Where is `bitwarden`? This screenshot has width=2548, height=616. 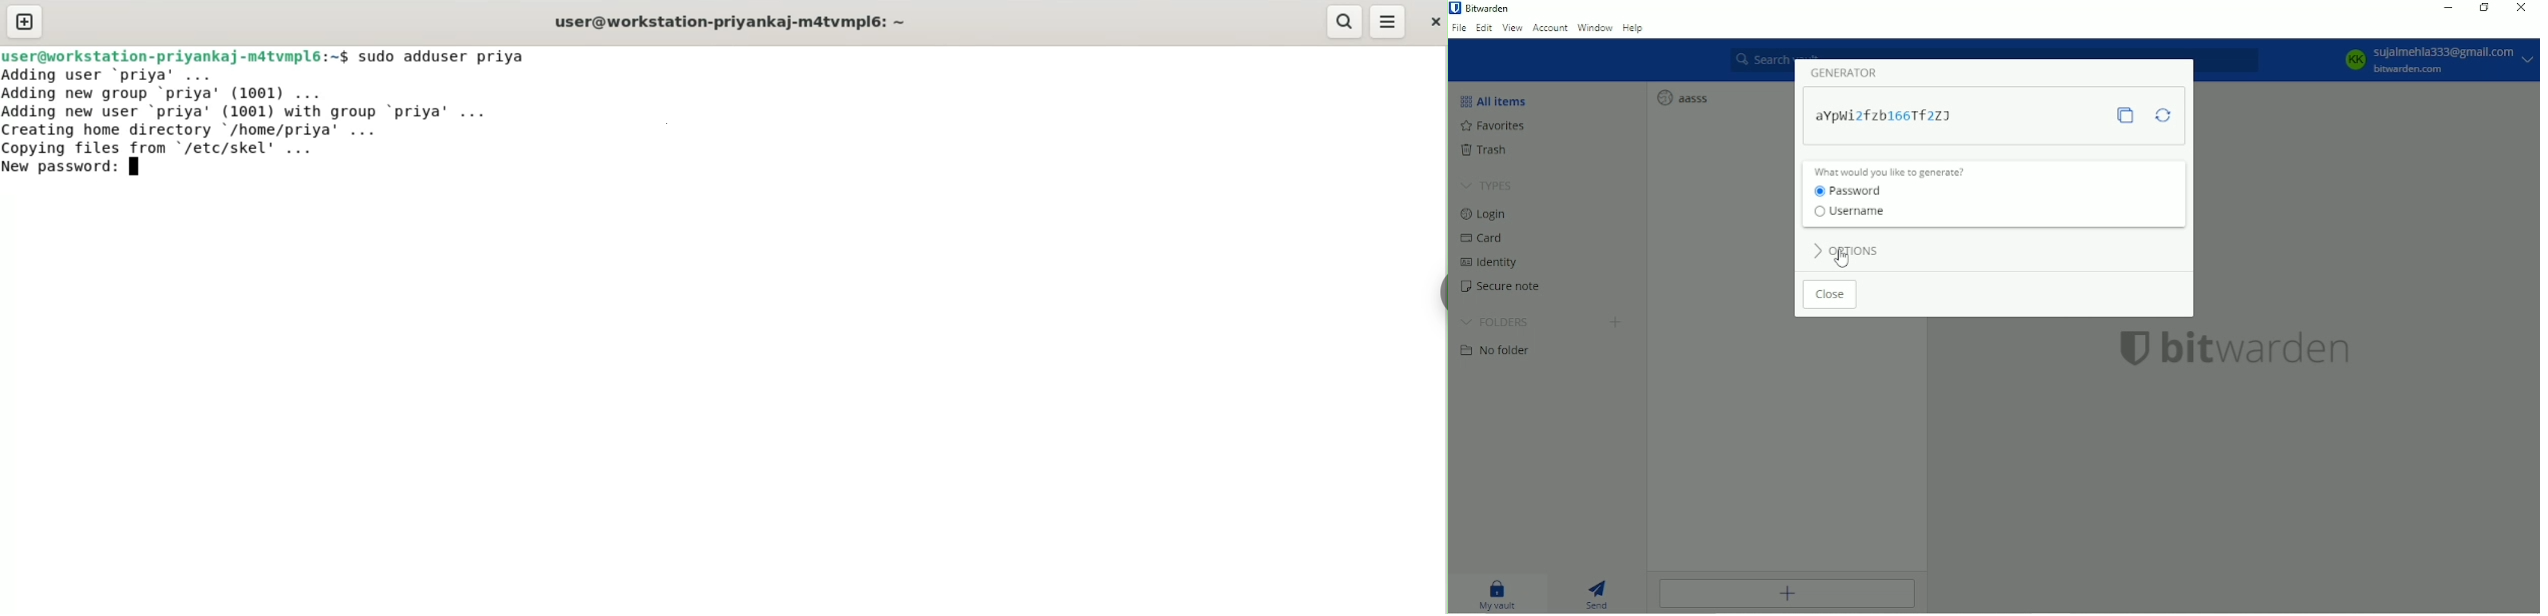
bitwarden is located at coordinates (2234, 349).